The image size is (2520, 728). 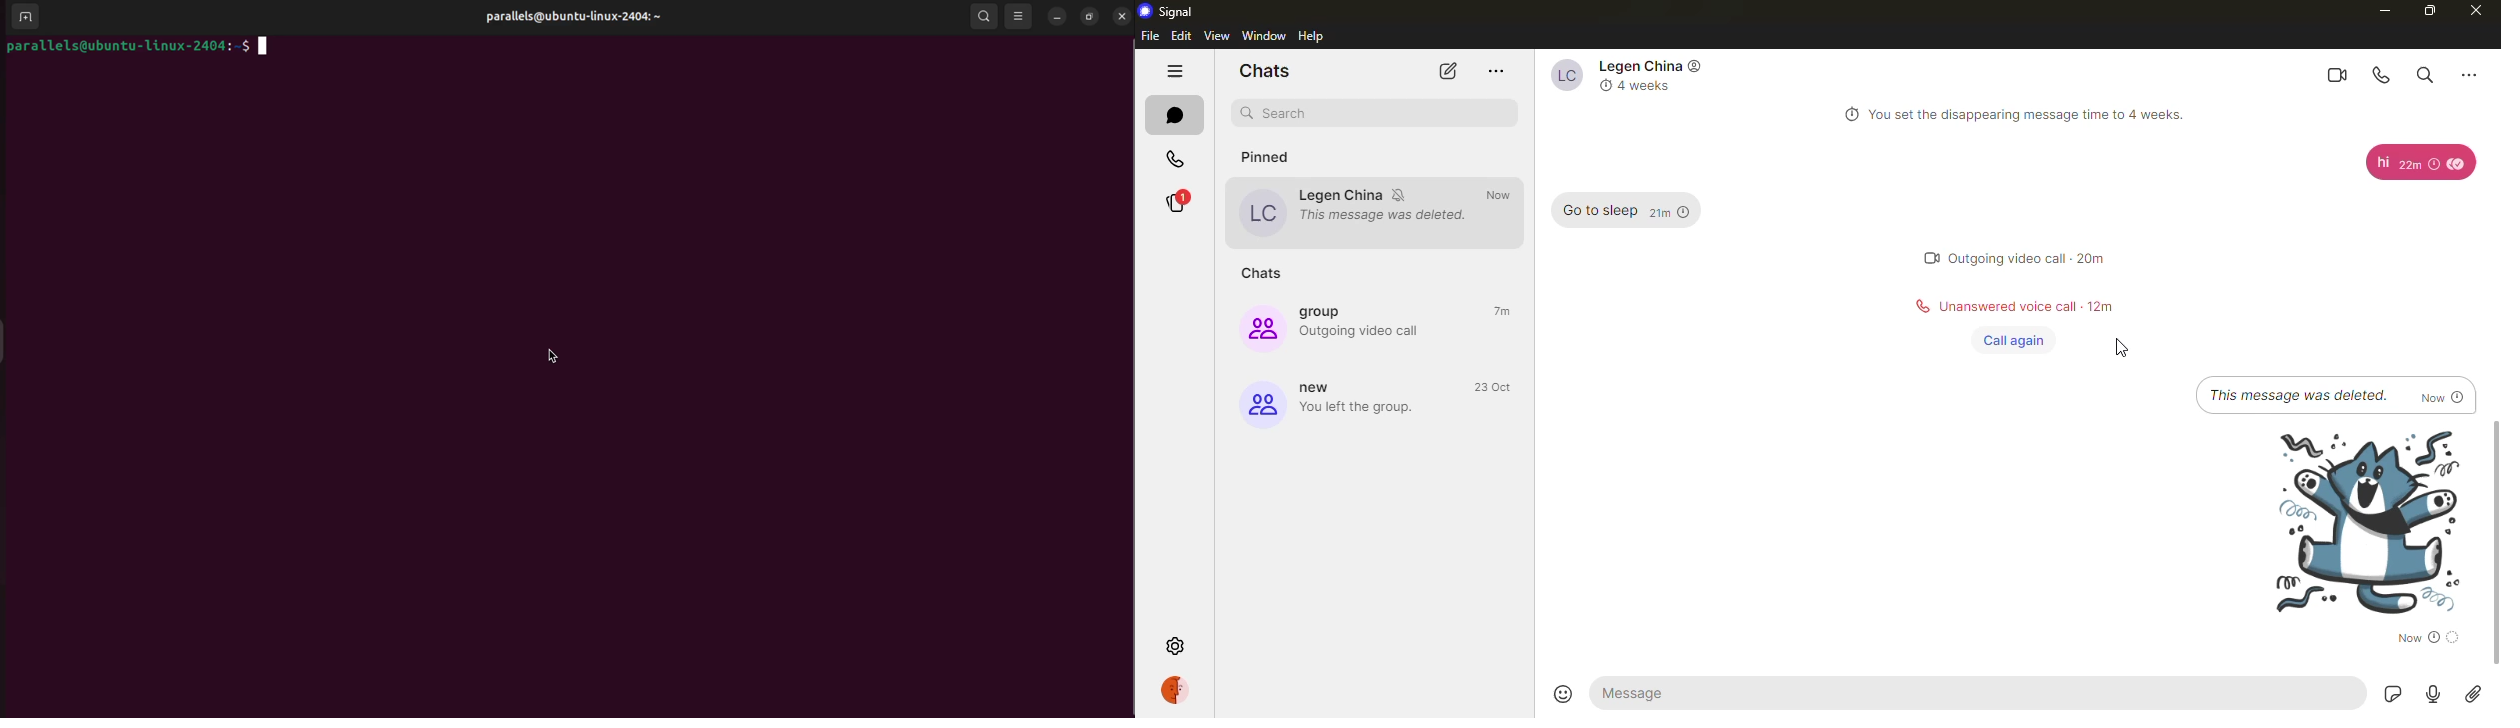 I want to click on message , so click(x=1977, y=691).